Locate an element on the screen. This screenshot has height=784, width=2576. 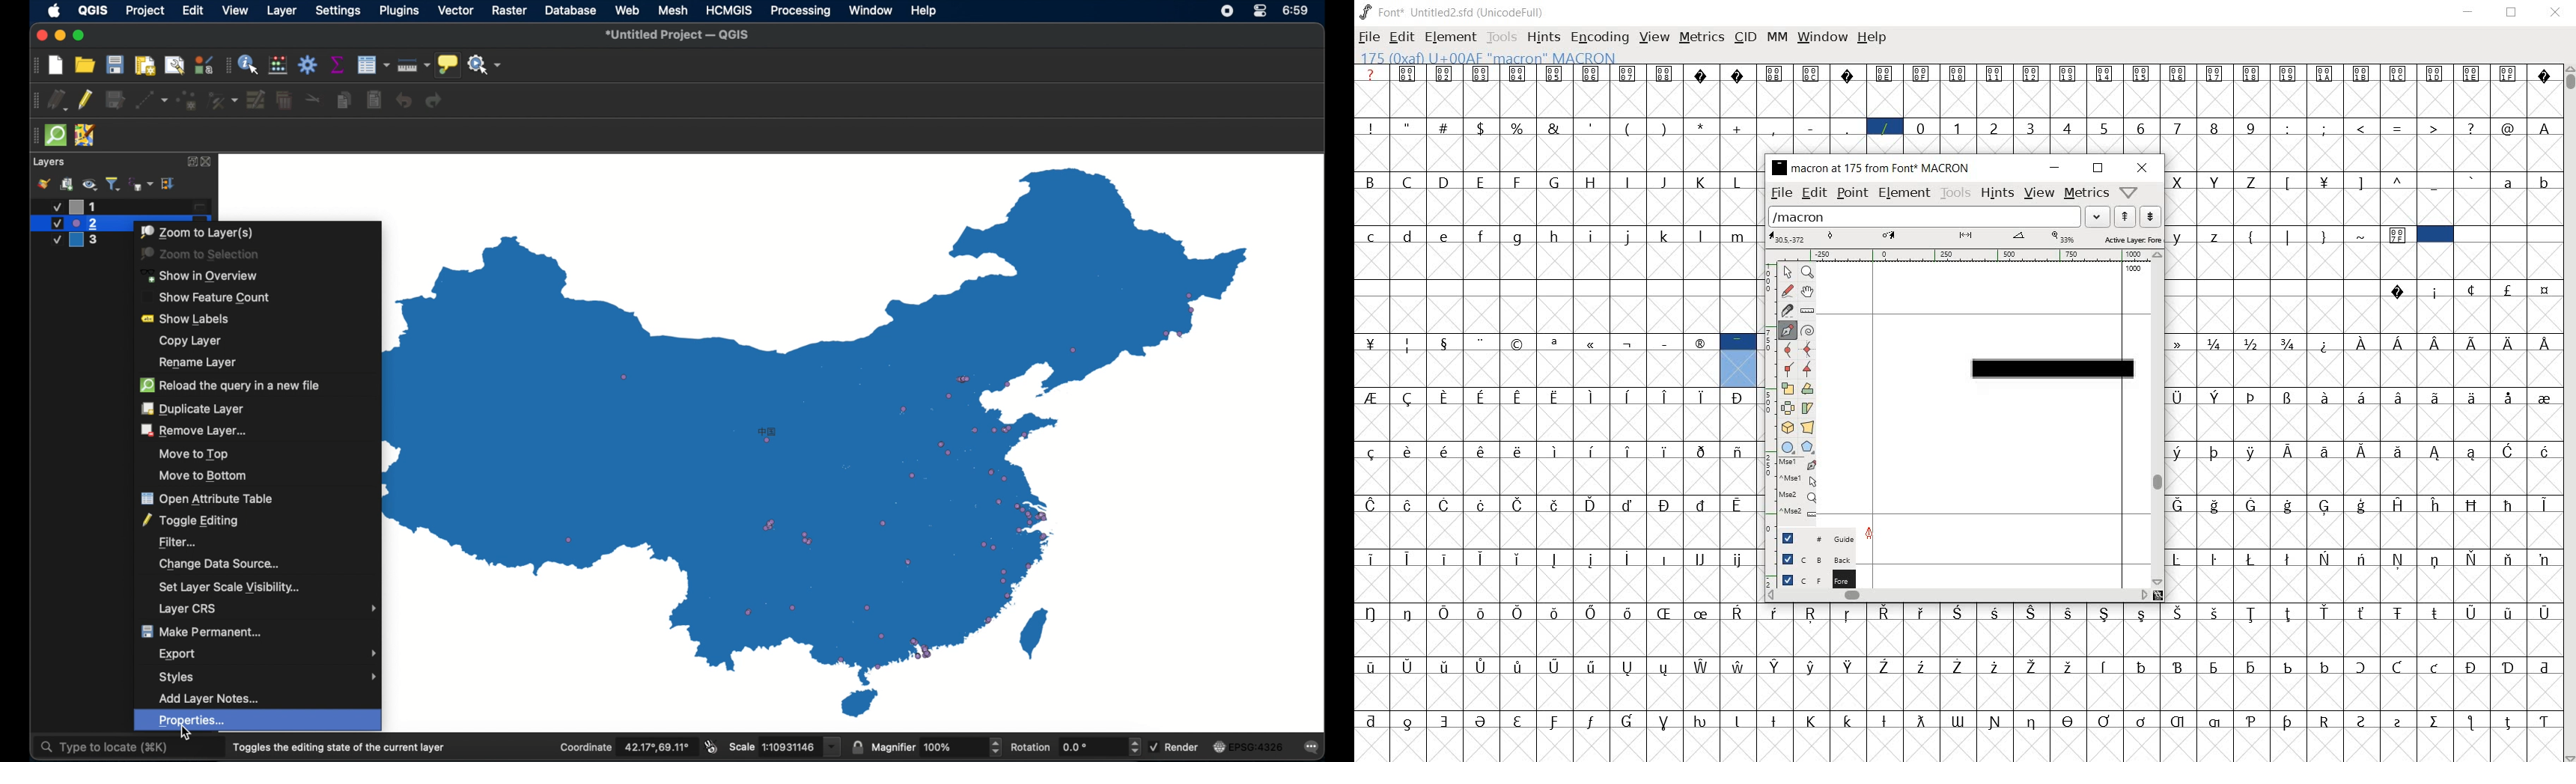
Symbol is located at coordinates (2397, 236).